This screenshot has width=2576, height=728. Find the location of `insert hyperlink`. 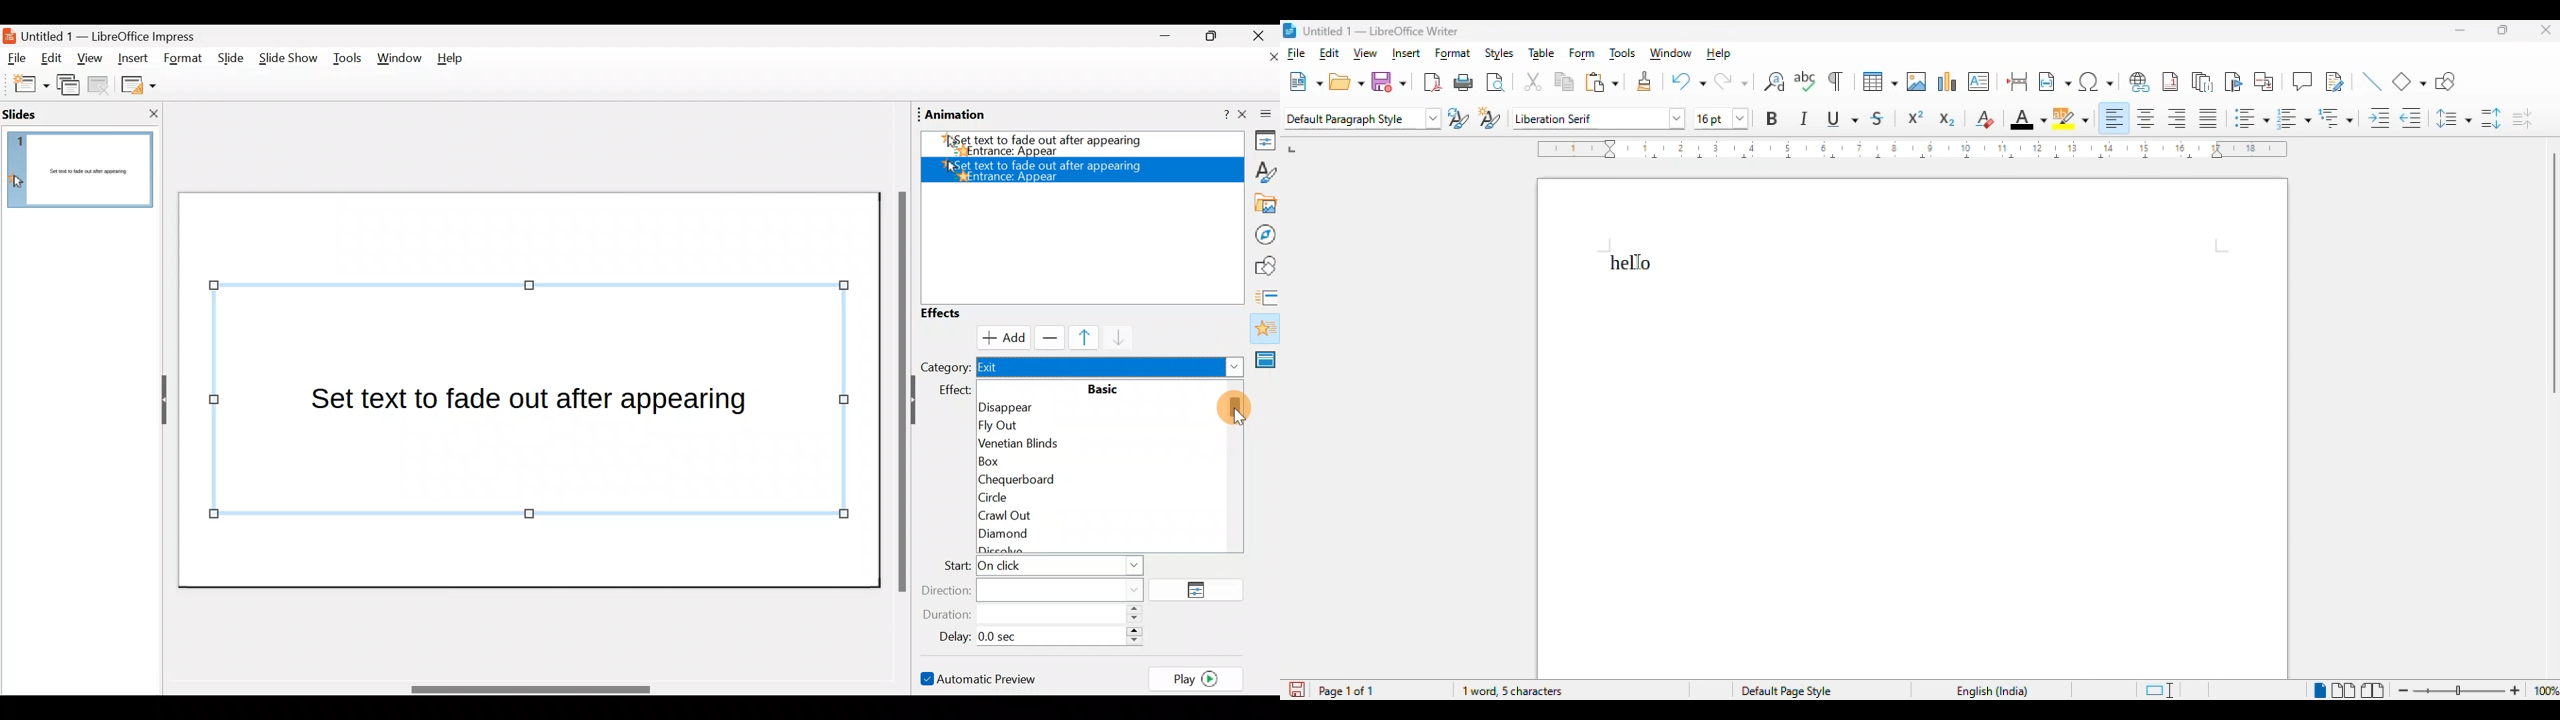

insert hyperlink is located at coordinates (2138, 82).